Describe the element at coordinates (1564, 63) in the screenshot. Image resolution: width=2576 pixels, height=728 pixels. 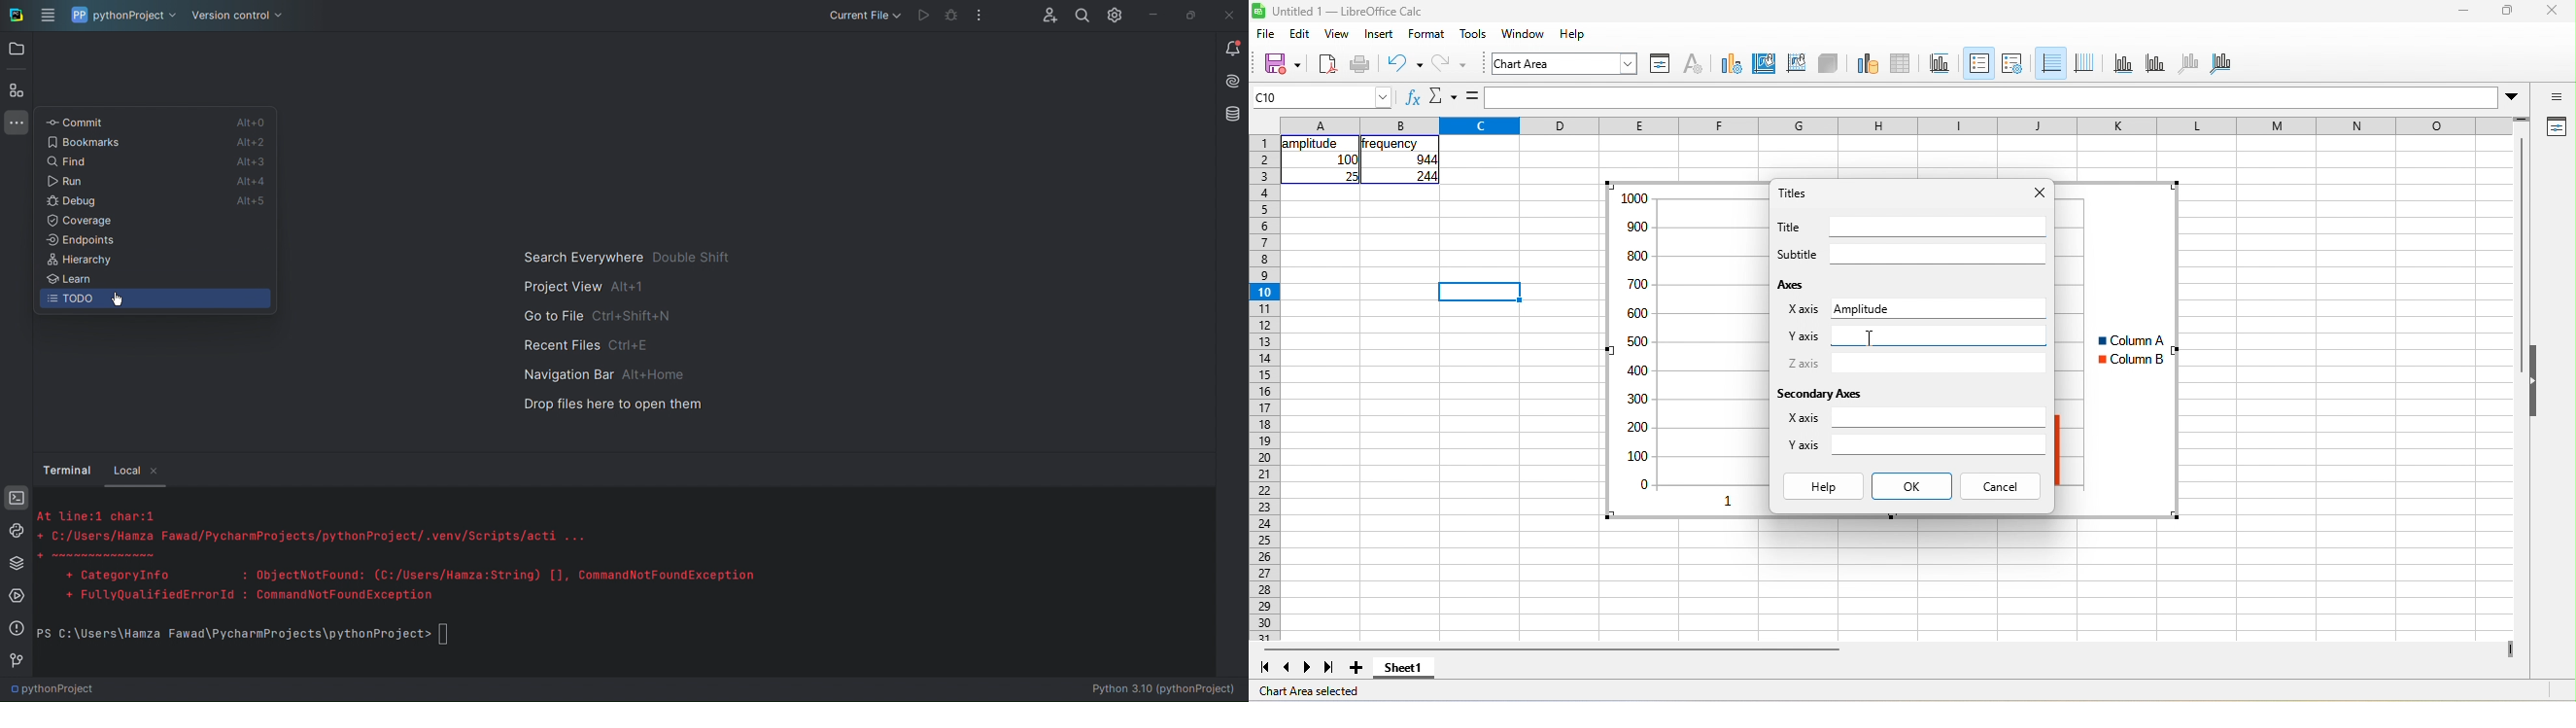
I see `font name` at that location.